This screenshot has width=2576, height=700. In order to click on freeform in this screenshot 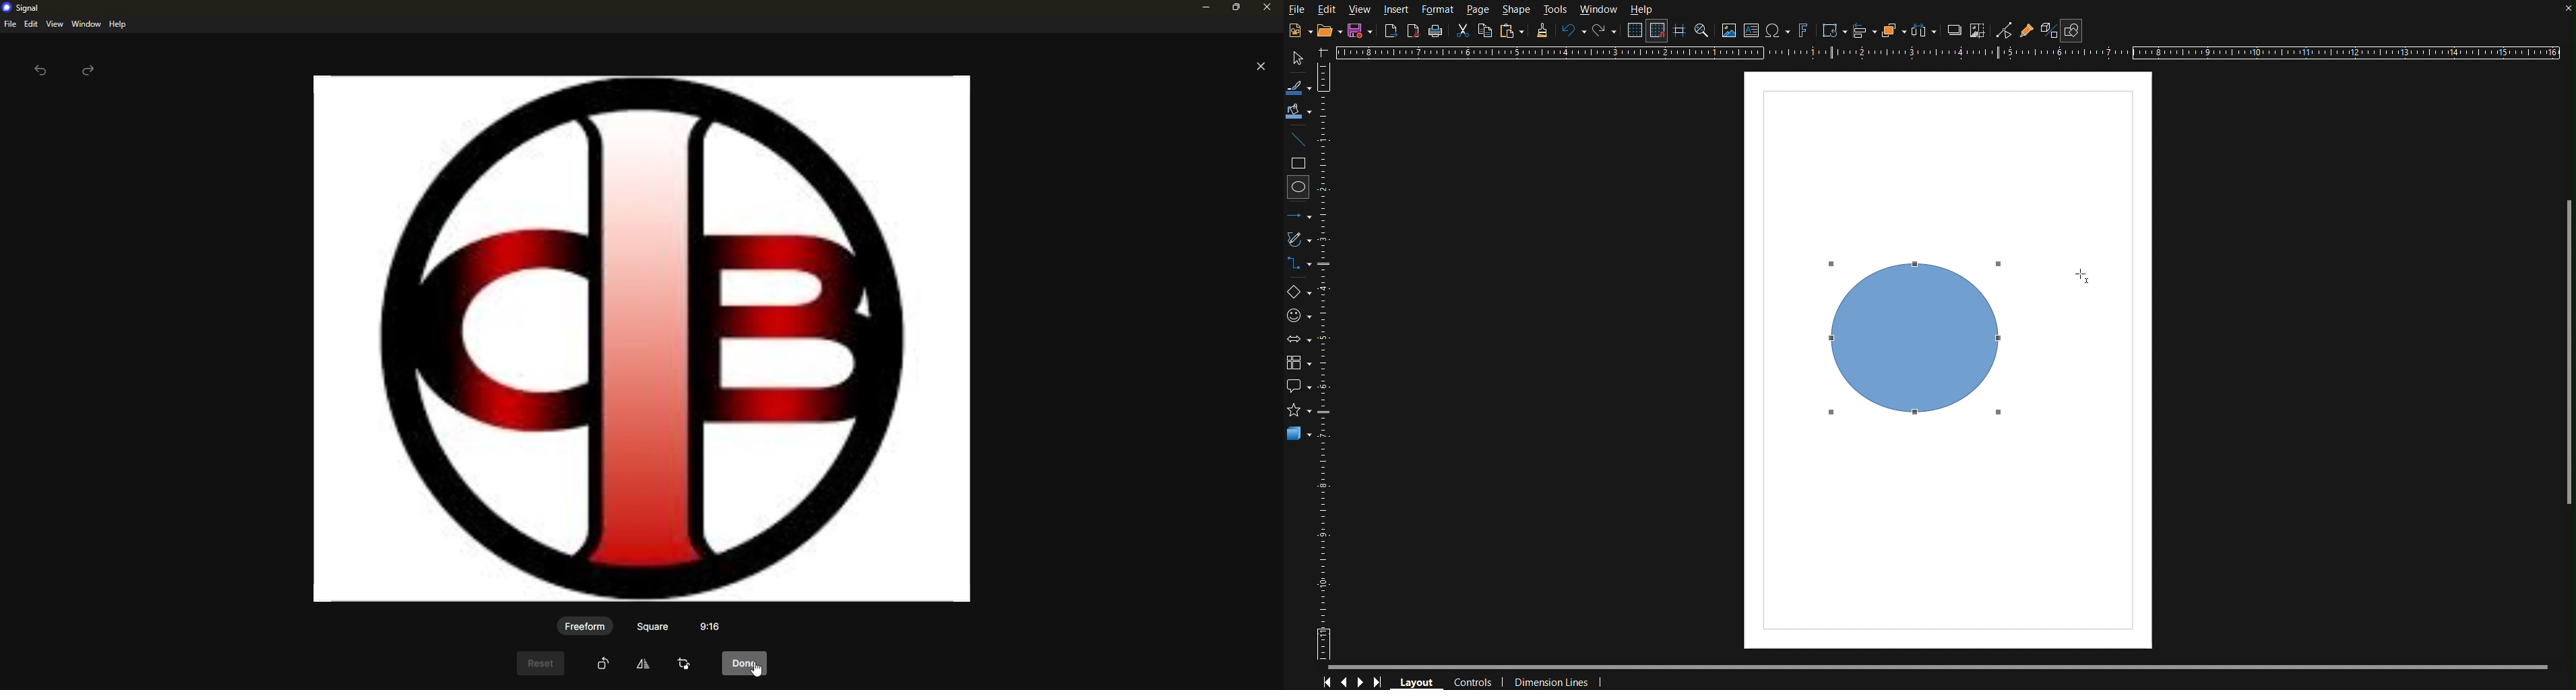, I will do `click(584, 626)`.